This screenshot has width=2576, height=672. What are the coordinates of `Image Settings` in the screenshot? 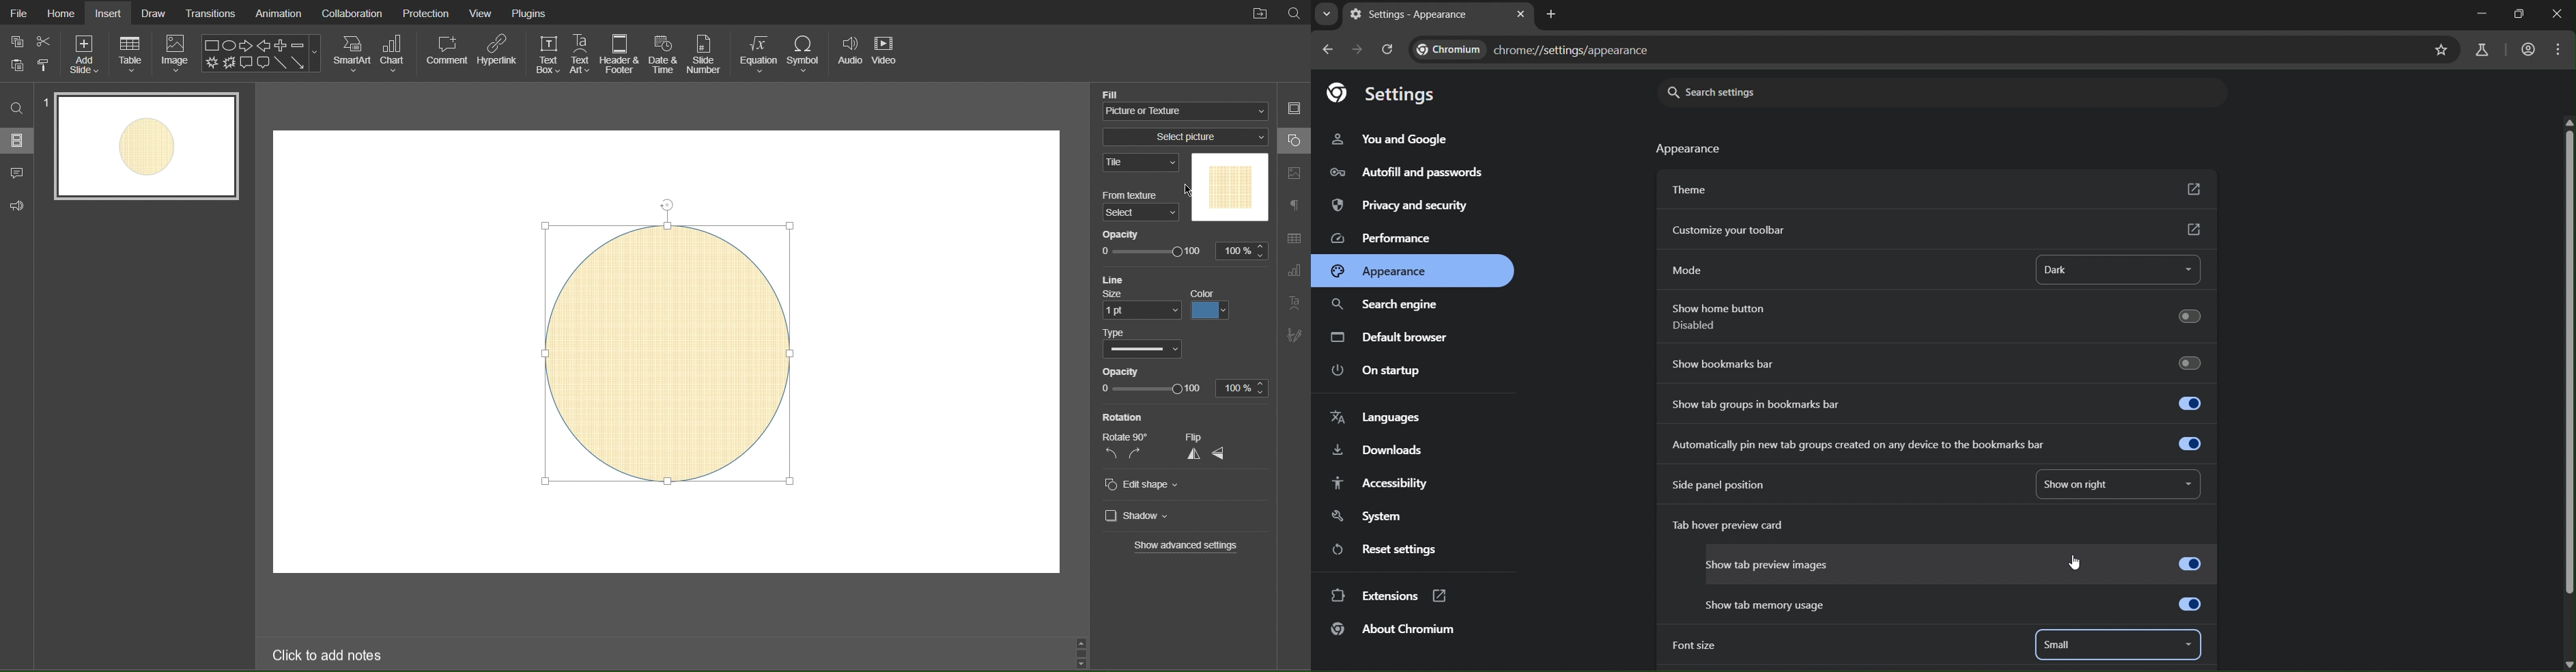 It's located at (1292, 173).